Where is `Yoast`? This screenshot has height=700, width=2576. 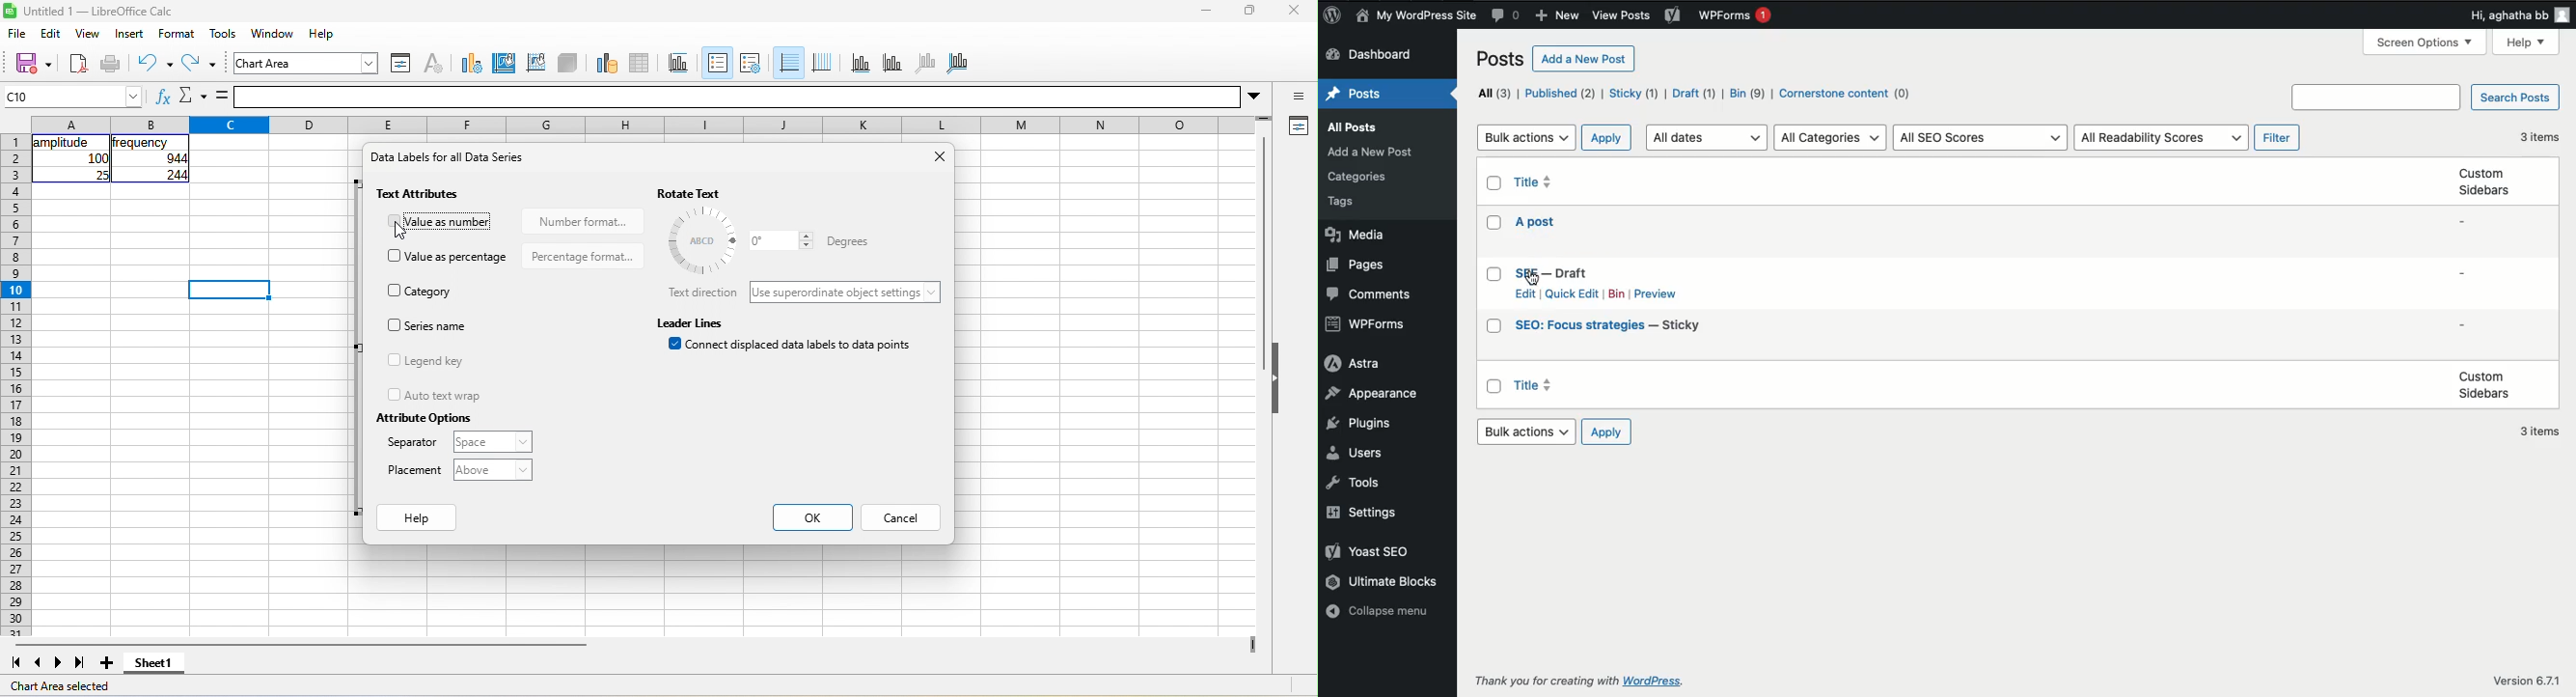
Yoast is located at coordinates (1373, 550).